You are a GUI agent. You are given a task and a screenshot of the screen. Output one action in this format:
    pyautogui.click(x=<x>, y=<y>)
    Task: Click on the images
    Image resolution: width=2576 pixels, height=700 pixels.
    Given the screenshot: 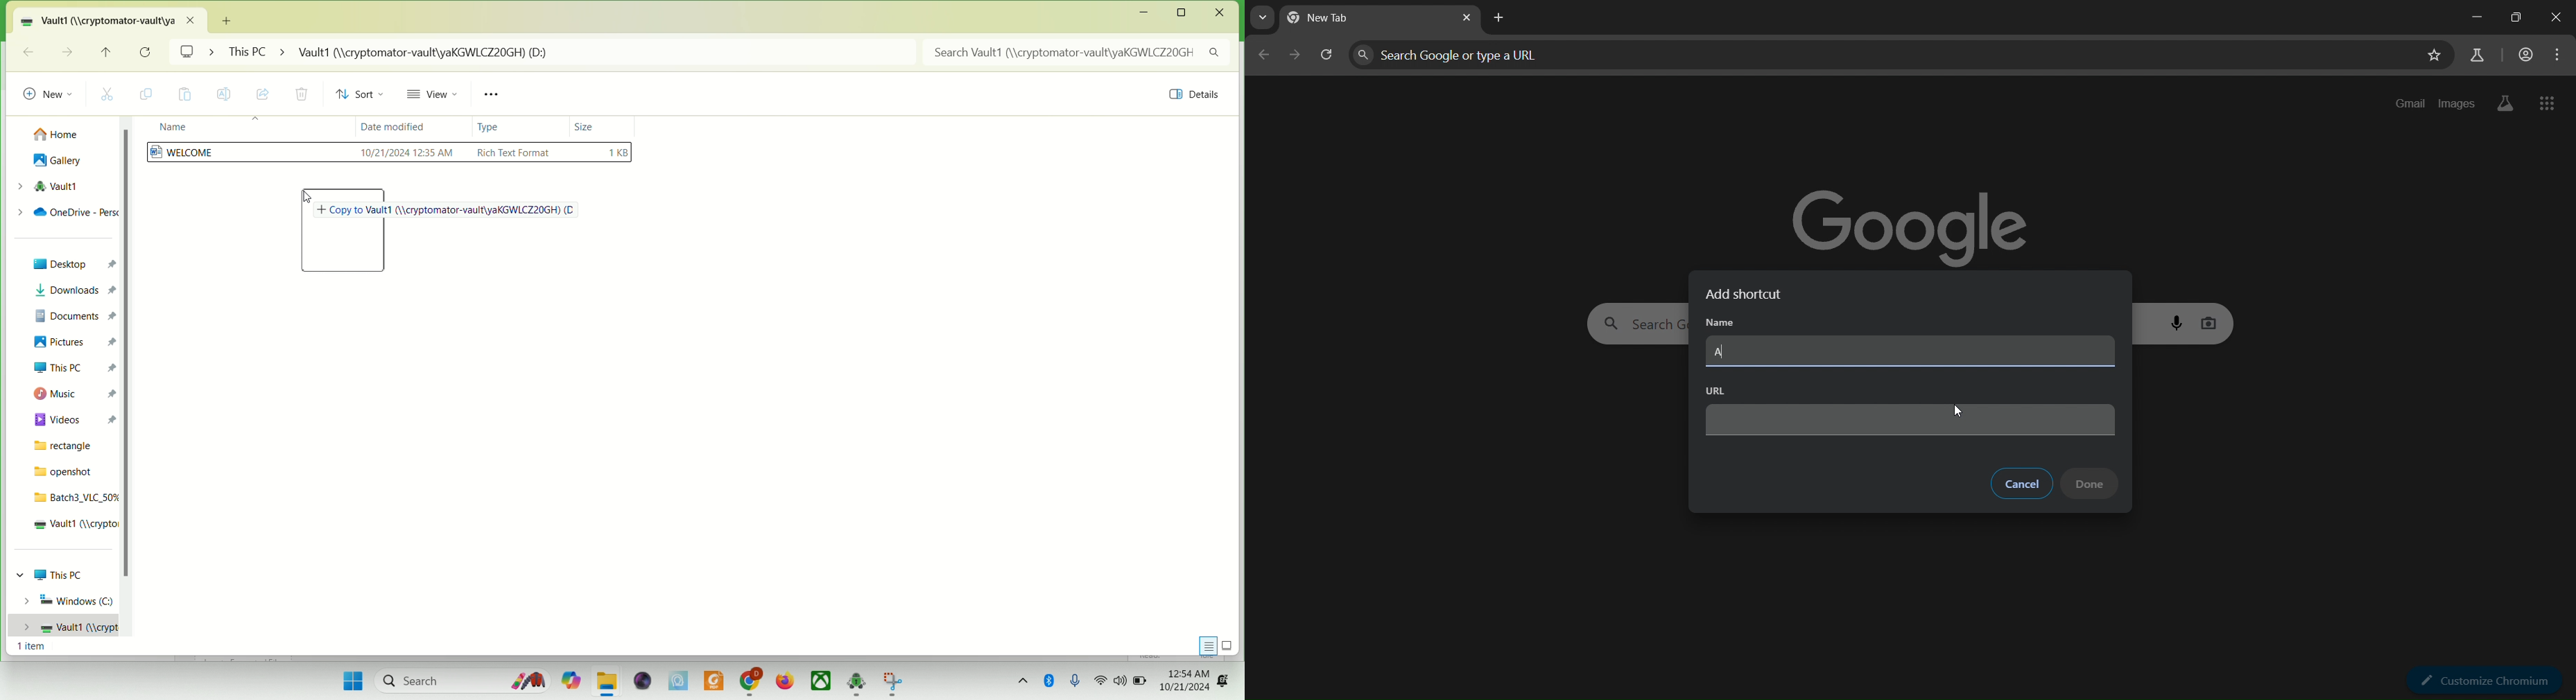 What is the action you would take?
    pyautogui.click(x=2457, y=101)
    